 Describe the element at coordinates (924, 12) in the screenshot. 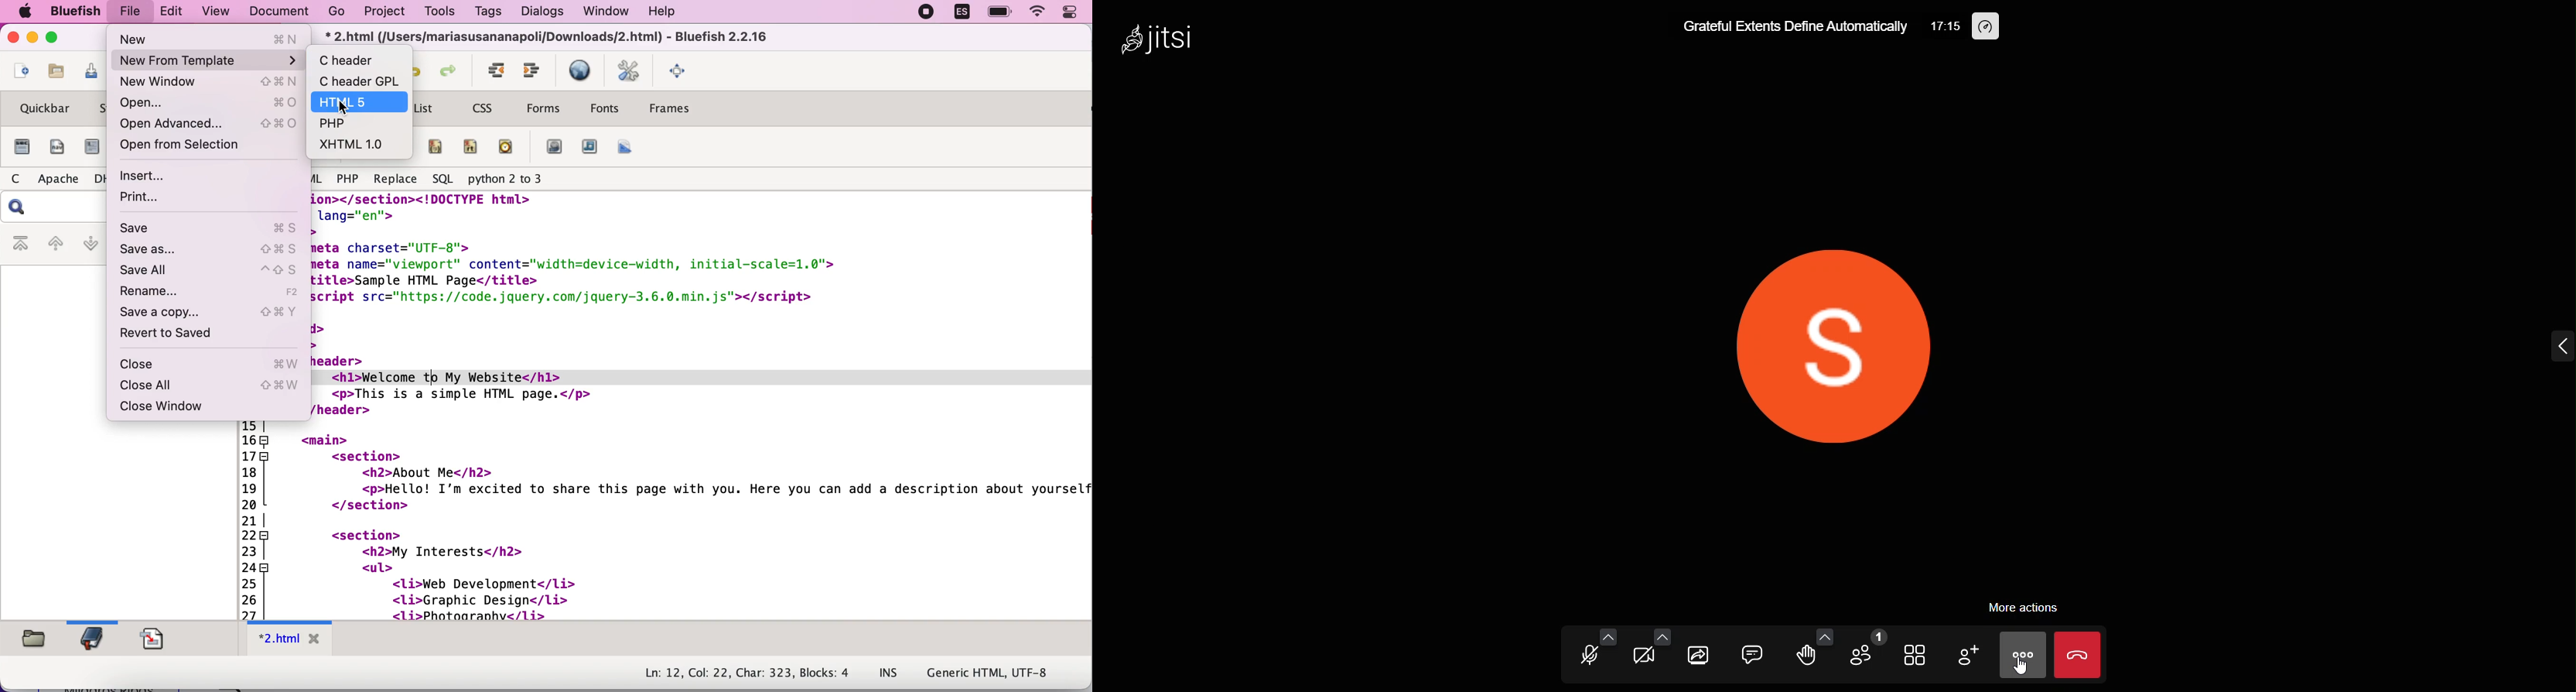

I see `recording stopped` at that location.